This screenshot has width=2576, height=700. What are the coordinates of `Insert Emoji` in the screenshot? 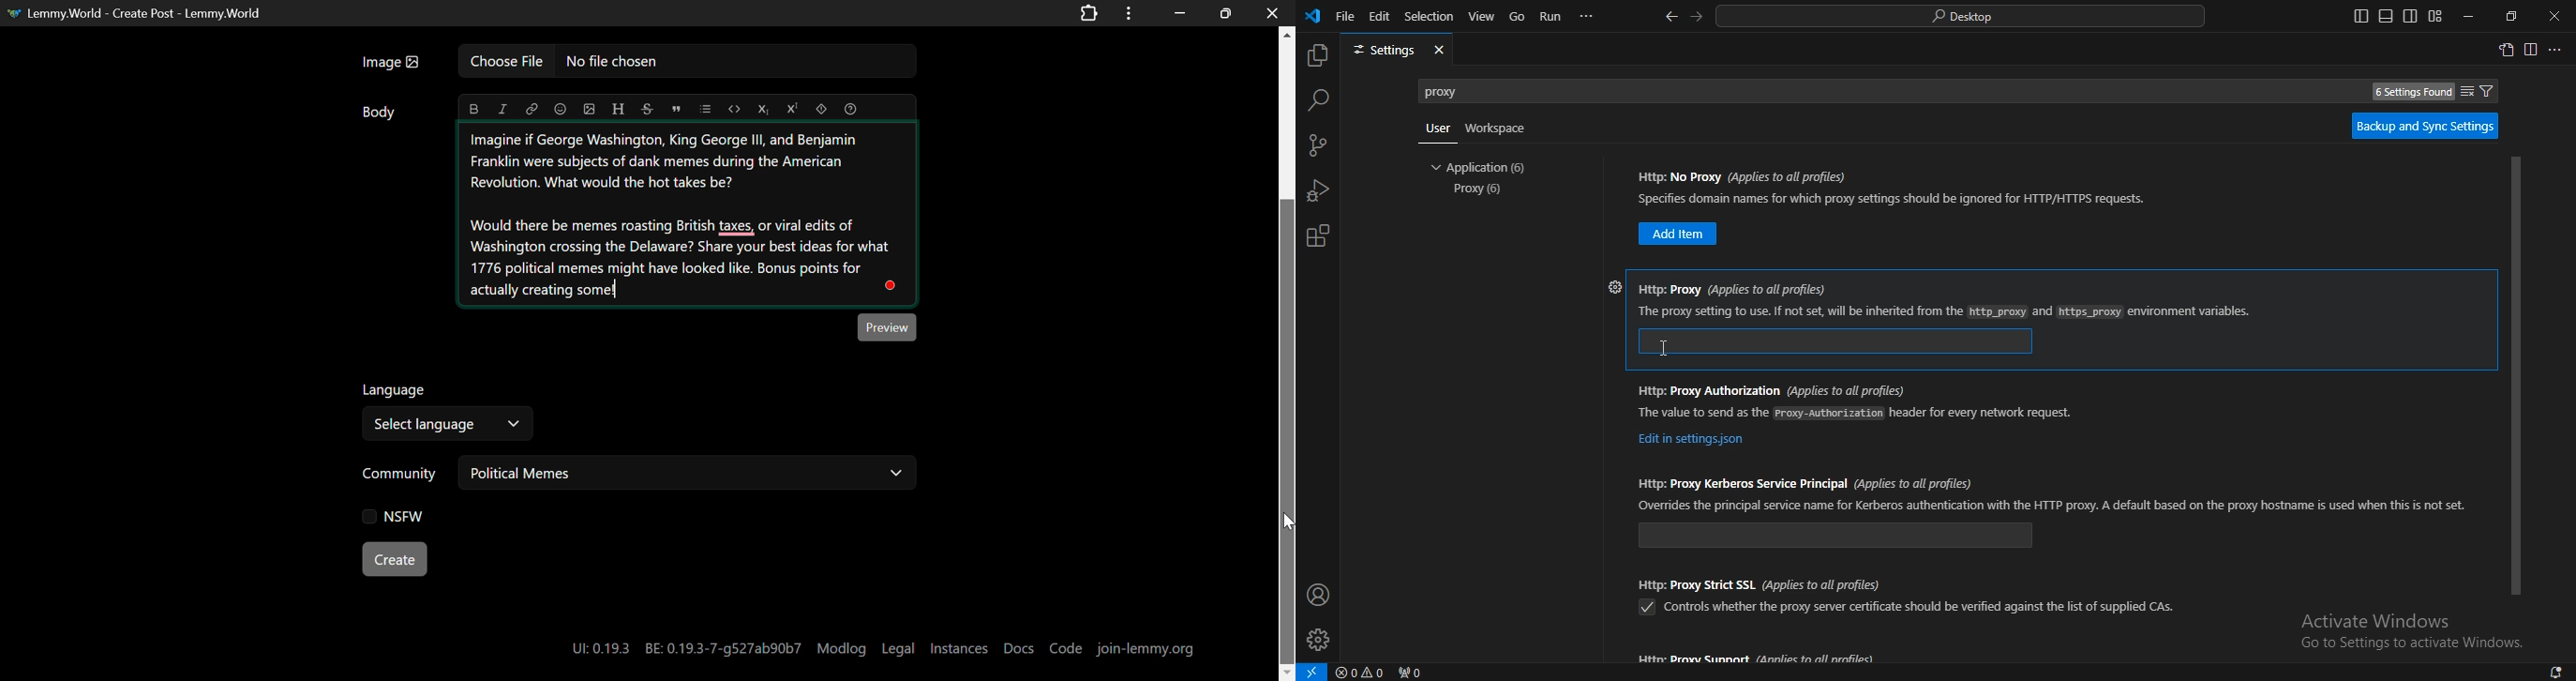 It's located at (562, 110).